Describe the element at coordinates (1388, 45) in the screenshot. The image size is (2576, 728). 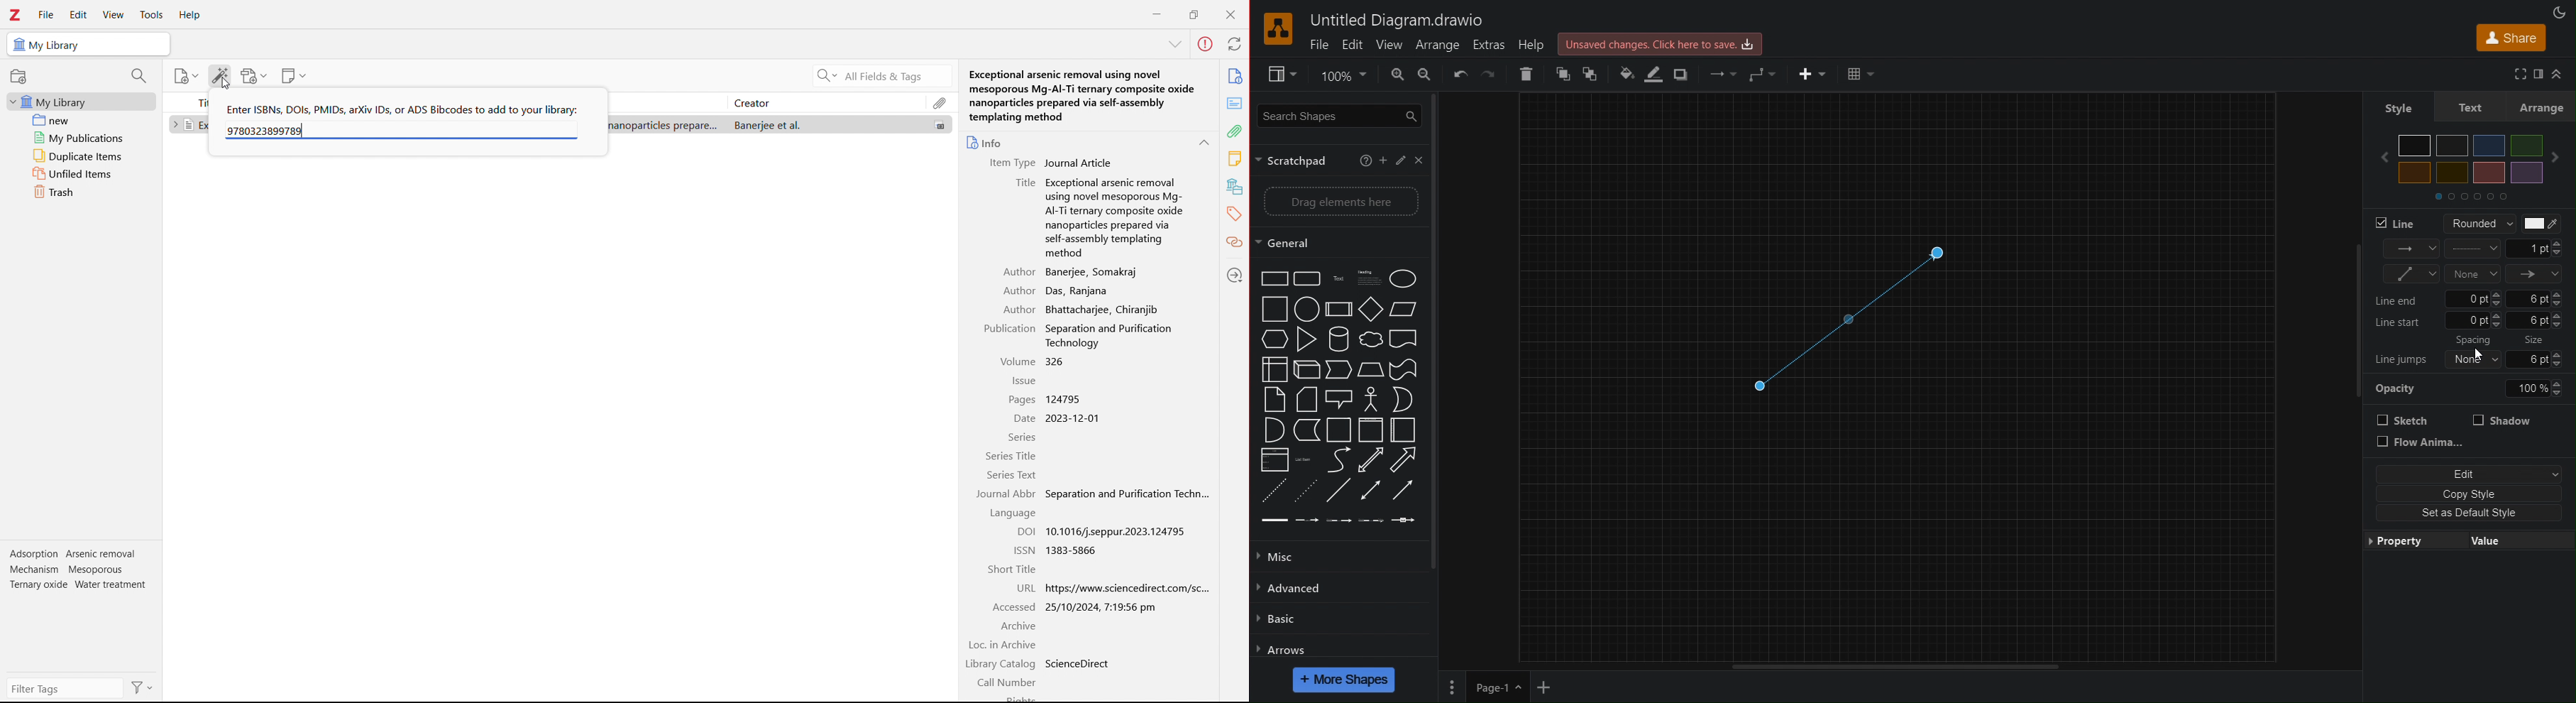
I see `View` at that location.